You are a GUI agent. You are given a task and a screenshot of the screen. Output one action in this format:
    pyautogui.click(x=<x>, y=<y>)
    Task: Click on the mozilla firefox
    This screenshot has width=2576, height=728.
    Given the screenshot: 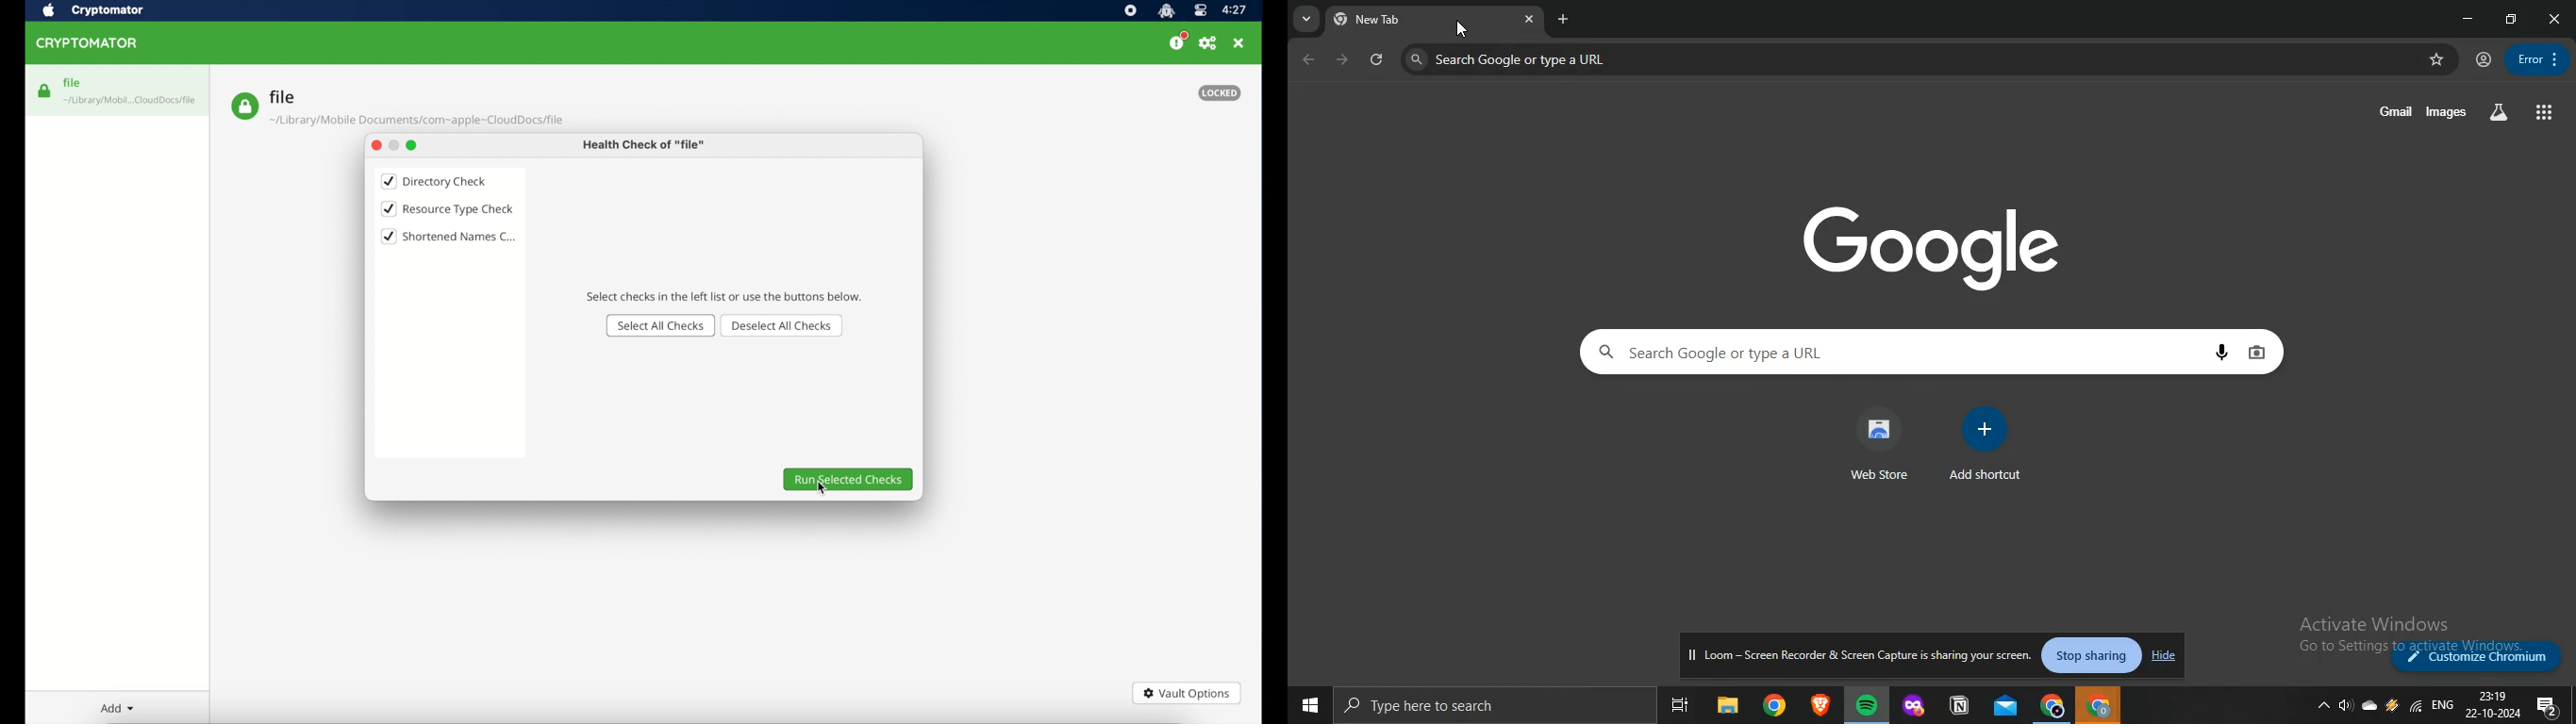 What is the action you would take?
    pyautogui.click(x=1913, y=706)
    